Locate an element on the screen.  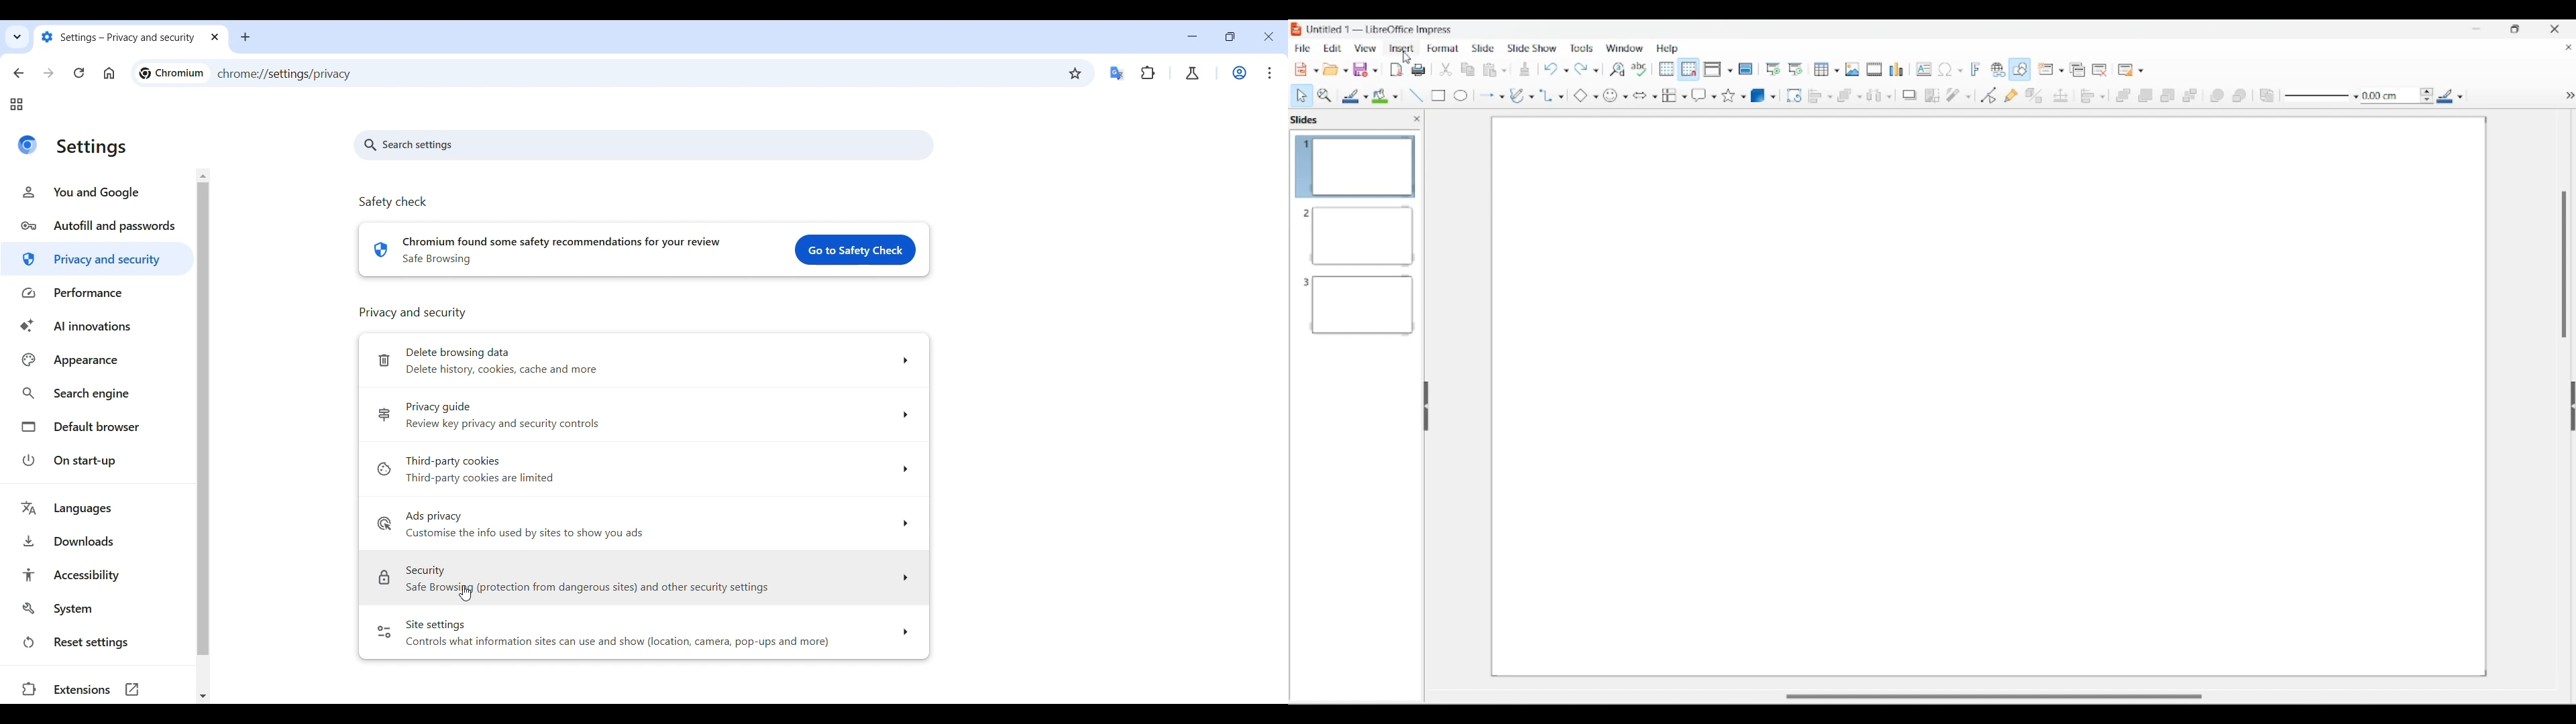
Line and arrow options is located at coordinates (1491, 96).